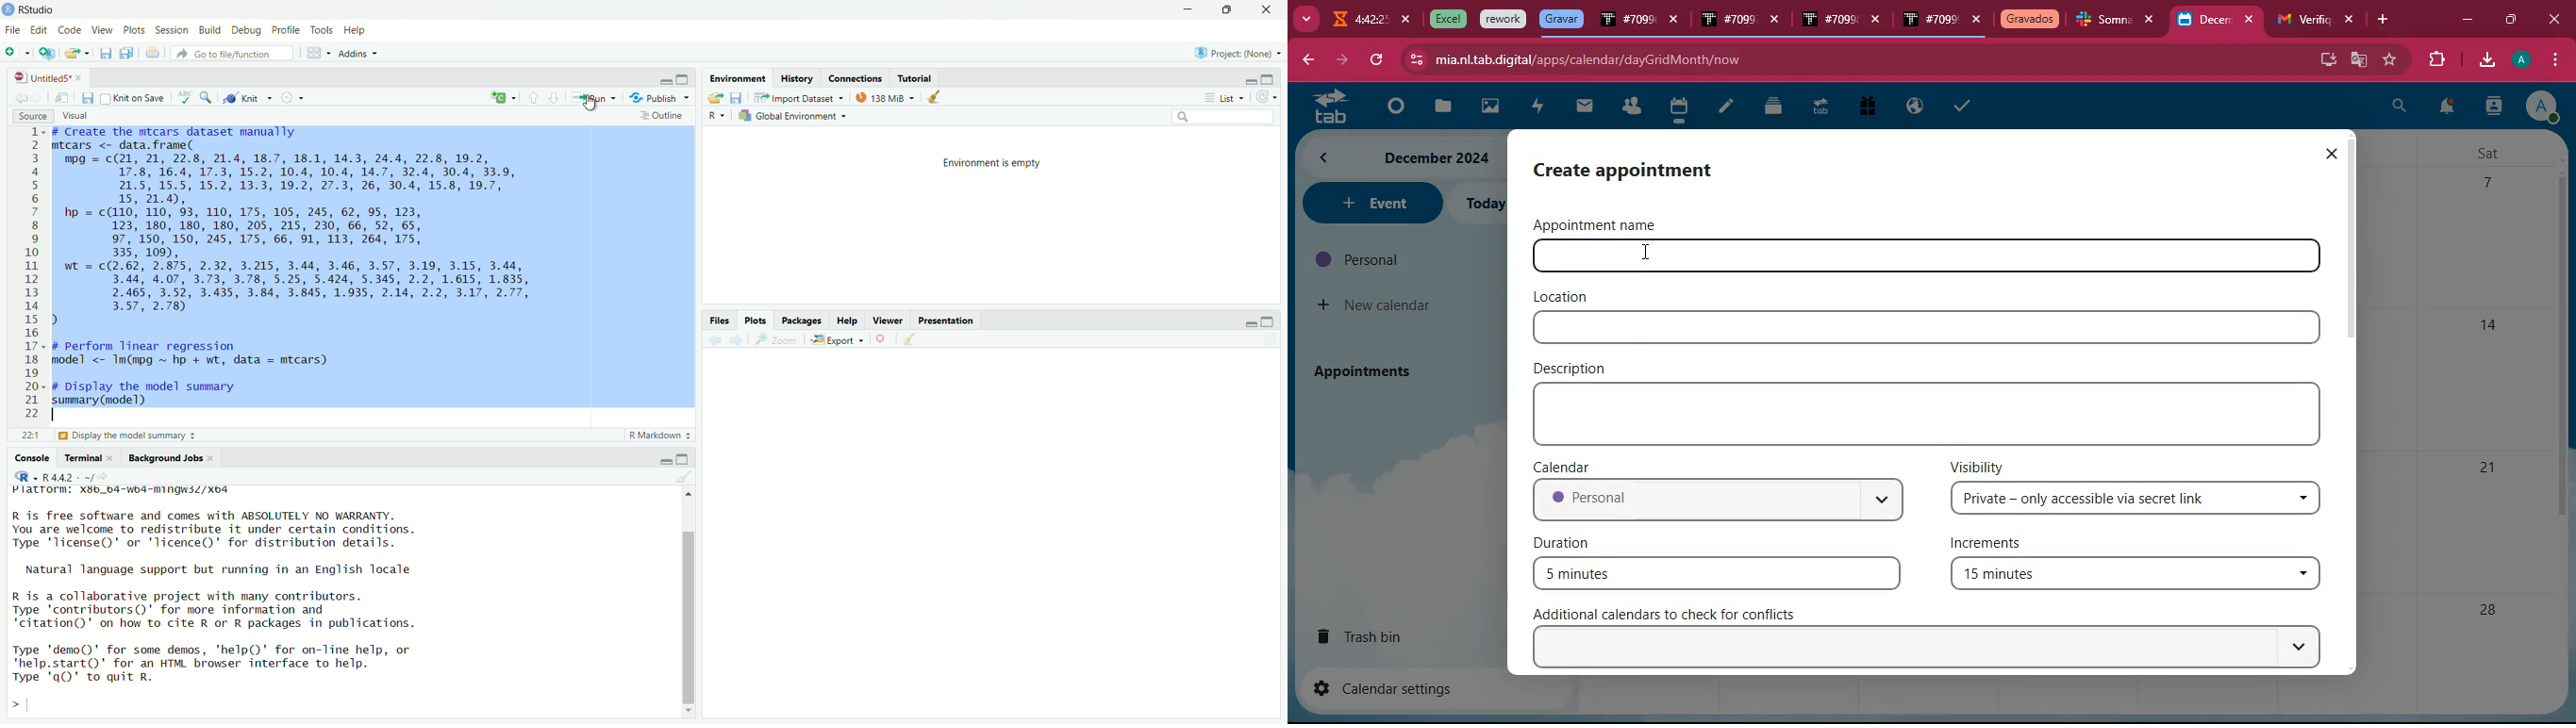 This screenshot has height=728, width=2576. Describe the element at coordinates (1779, 23) in the screenshot. I see `close` at that location.